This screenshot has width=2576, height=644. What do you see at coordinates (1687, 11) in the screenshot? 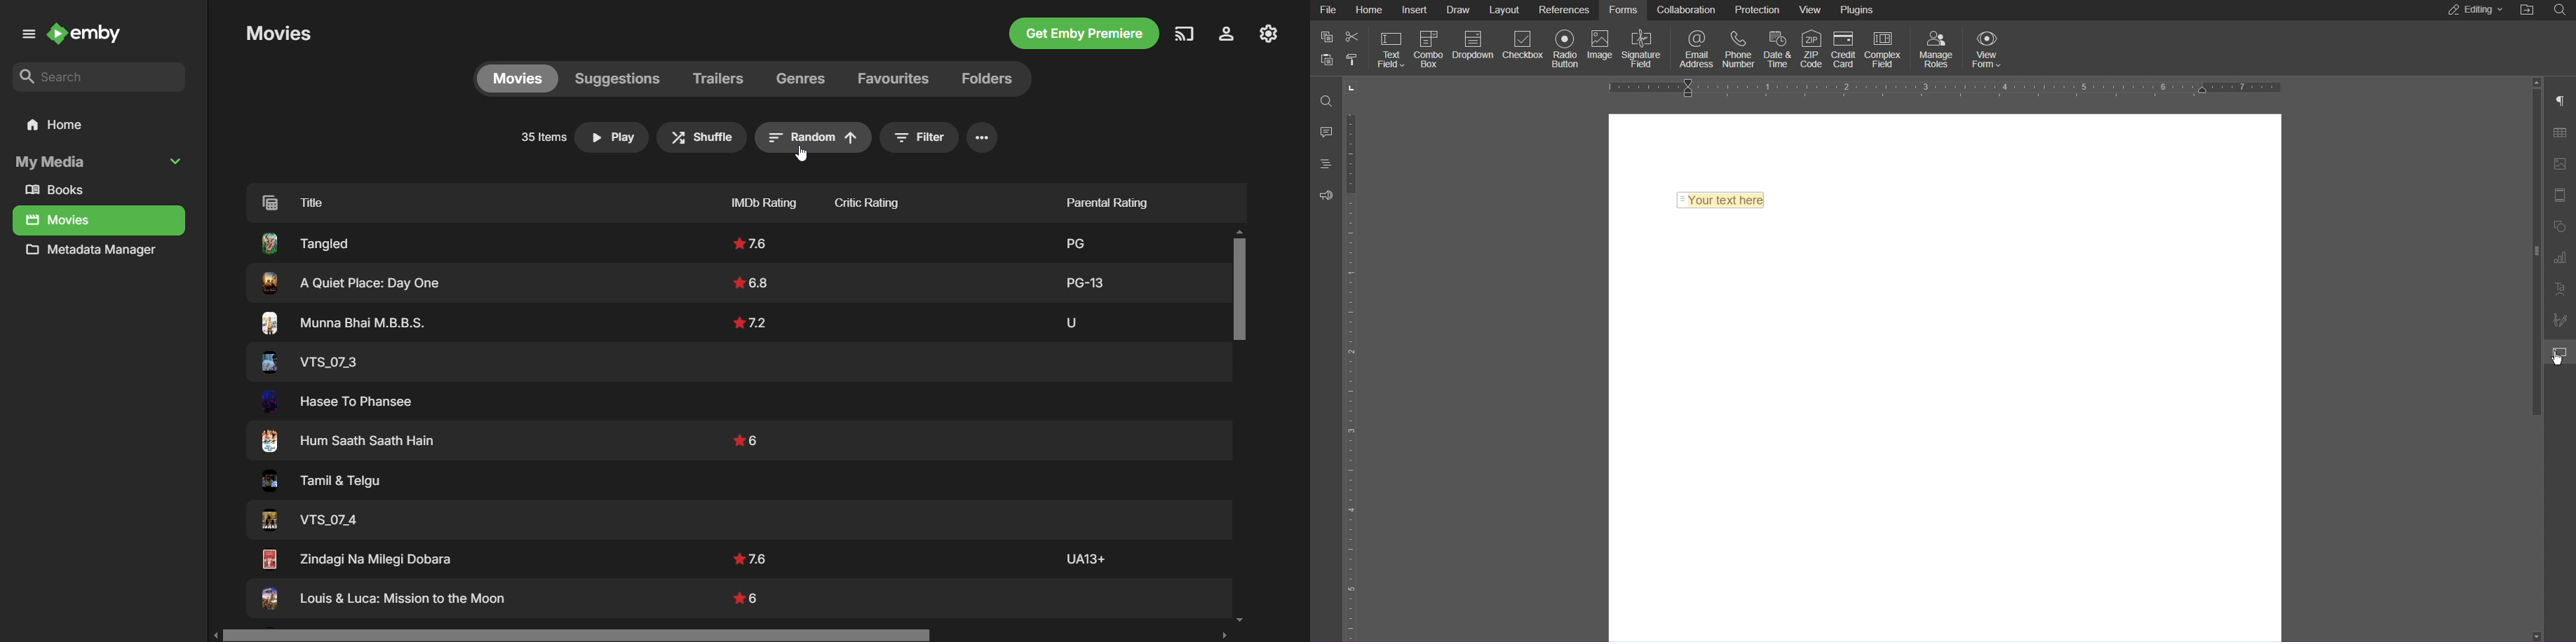
I see `Collaboration` at bounding box center [1687, 11].